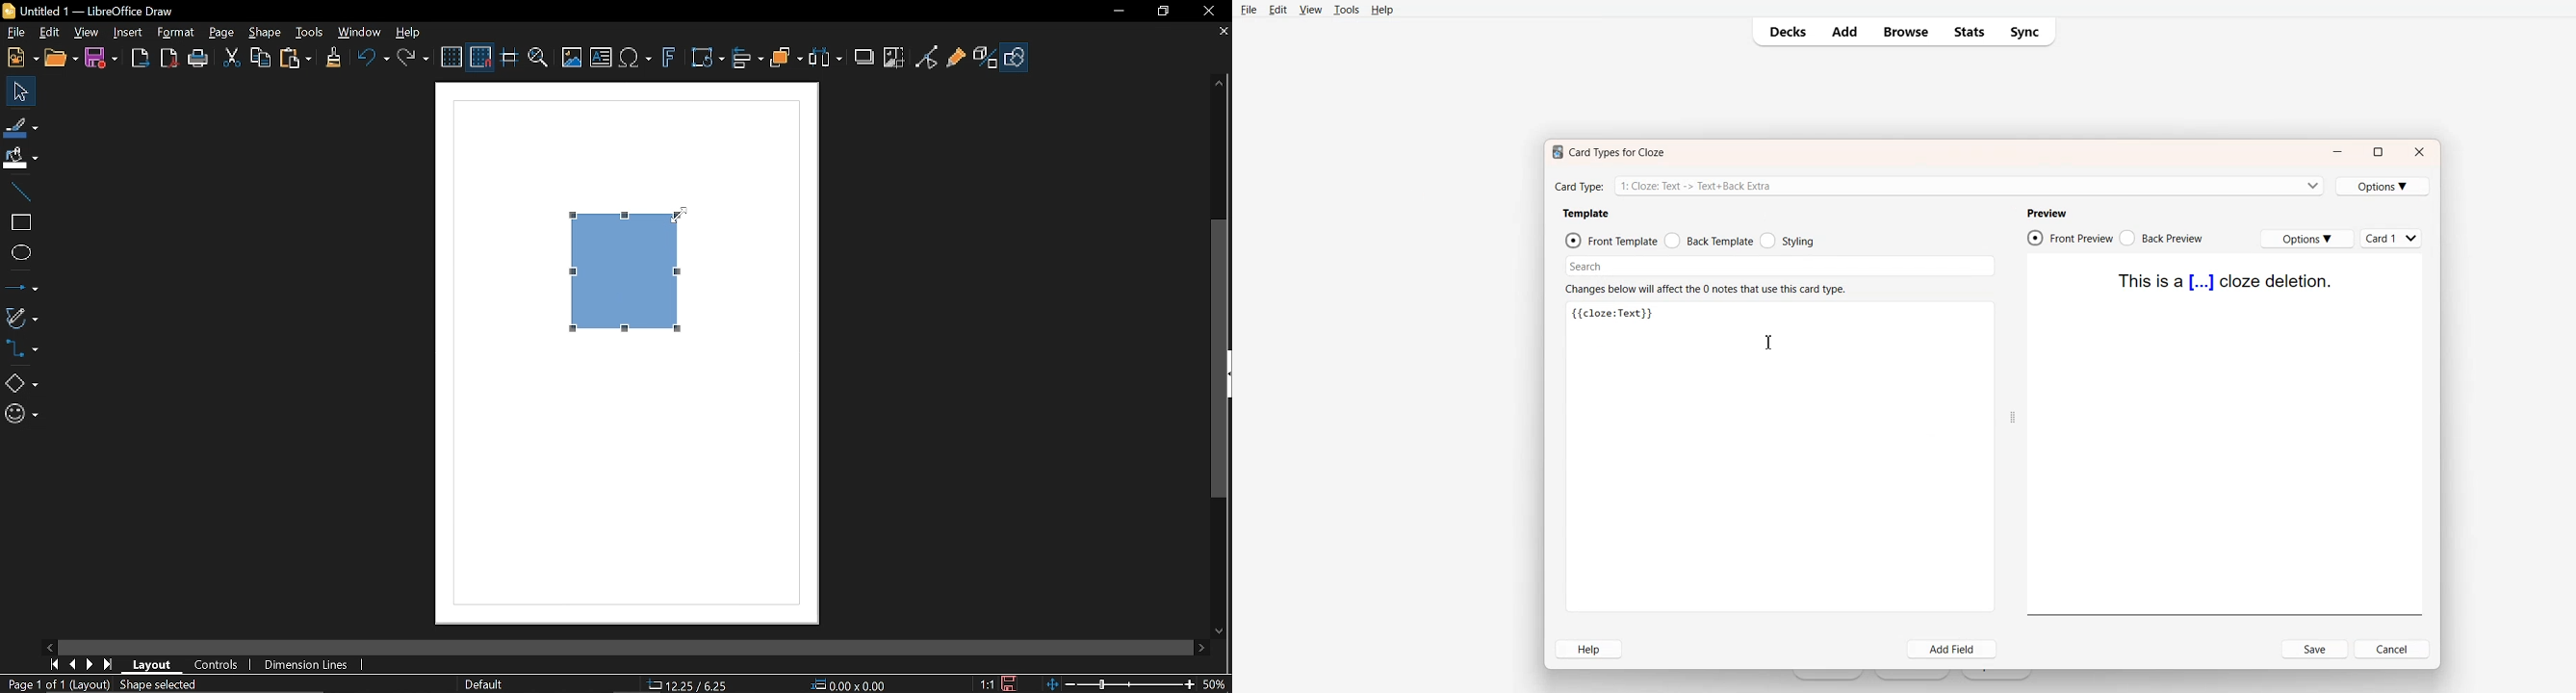 This screenshot has height=700, width=2576. Describe the element at coordinates (104, 57) in the screenshot. I see `Save` at that location.